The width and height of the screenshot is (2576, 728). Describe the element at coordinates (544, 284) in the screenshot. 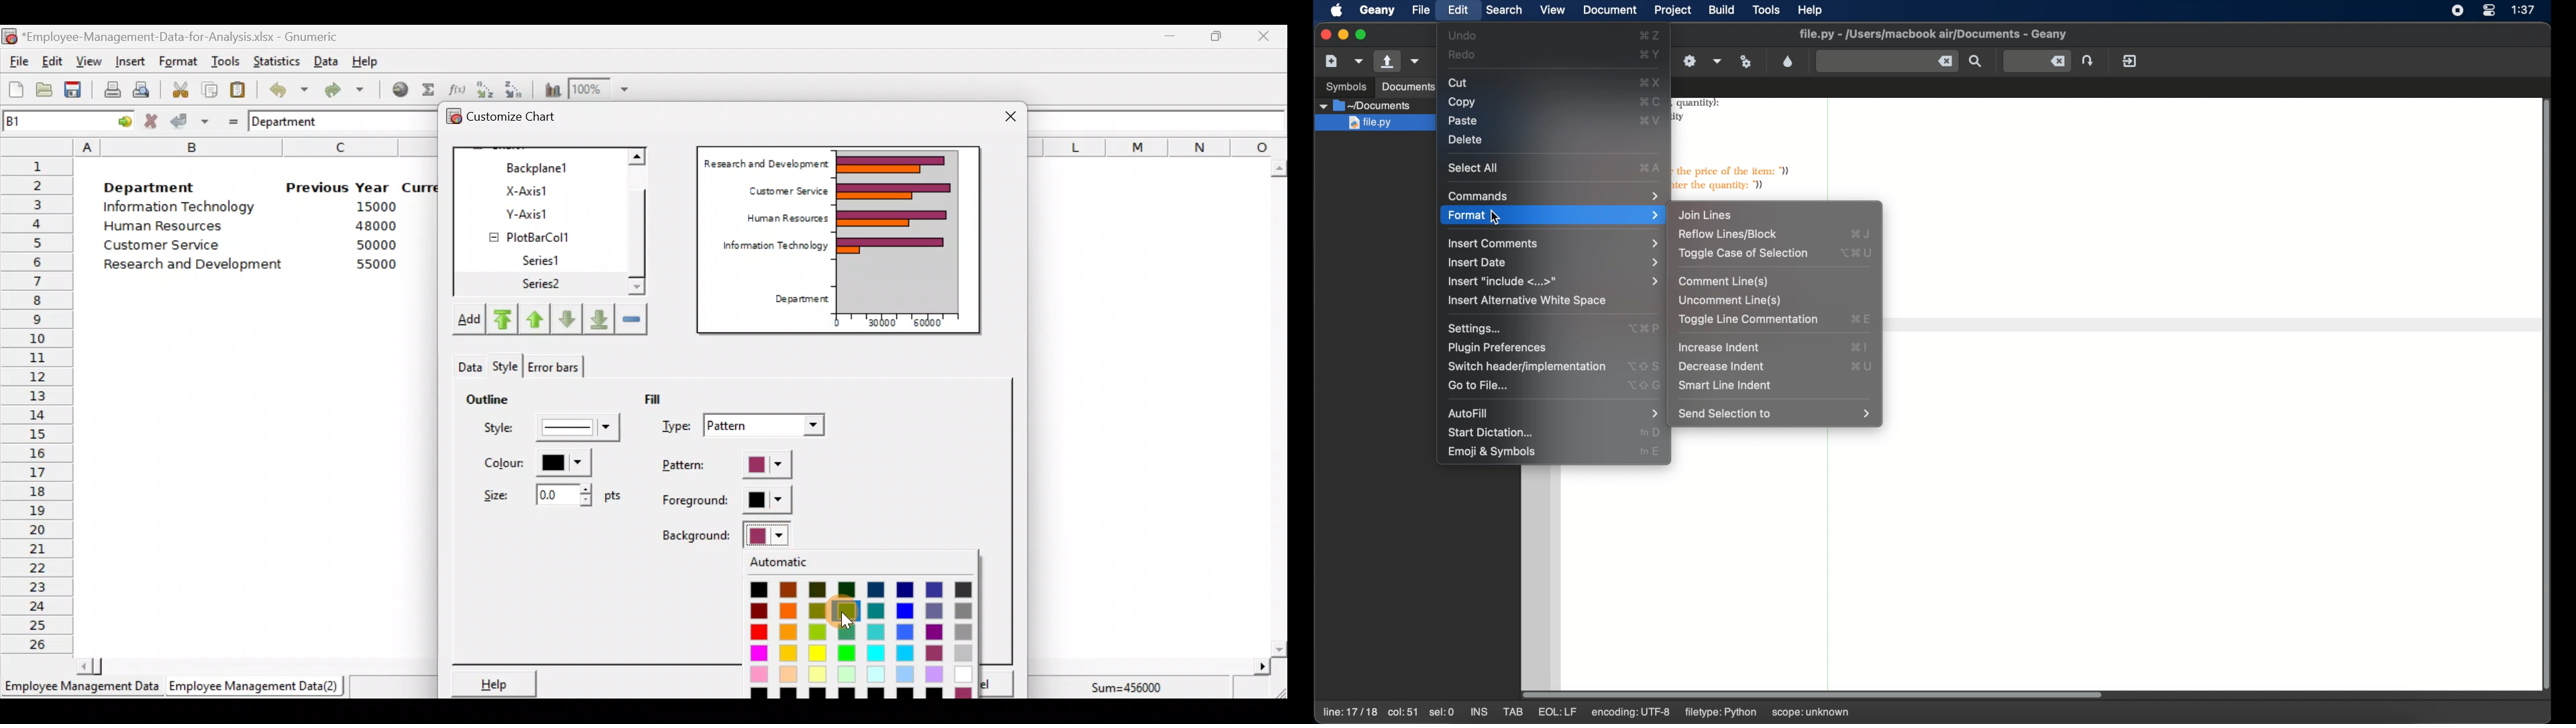

I see `Series2` at that location.